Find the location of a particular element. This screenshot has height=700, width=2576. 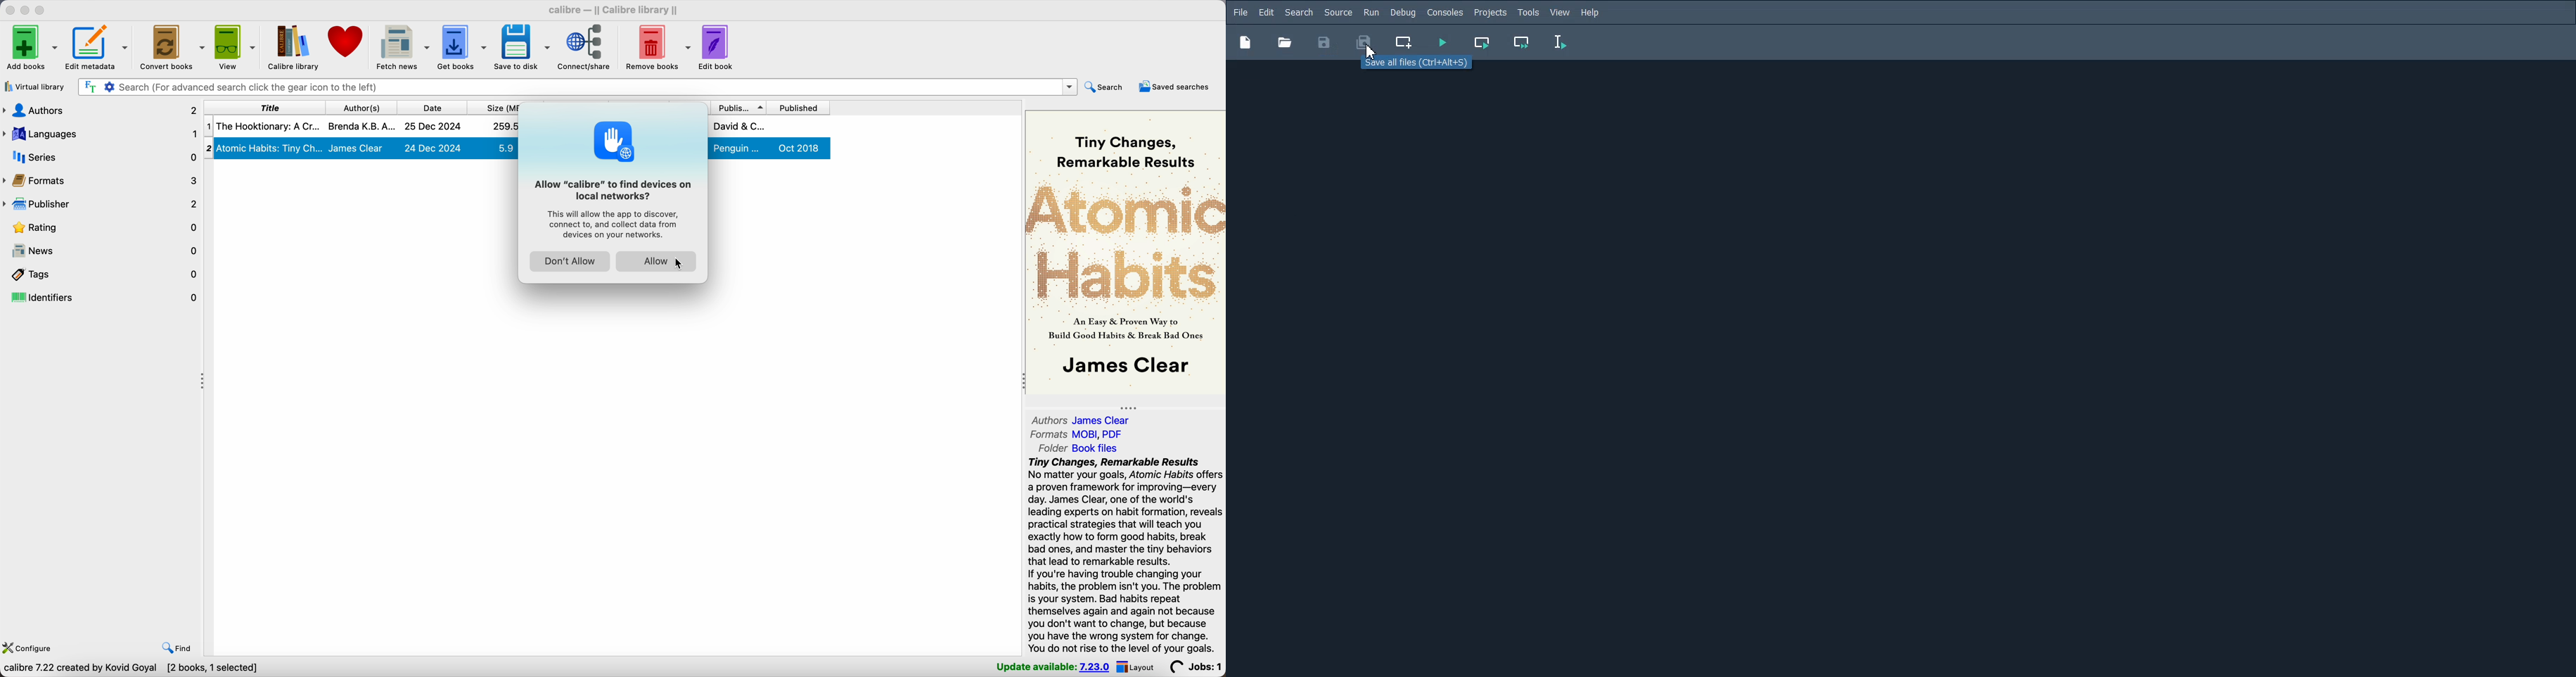

File is located at coordinates (1241, 12).